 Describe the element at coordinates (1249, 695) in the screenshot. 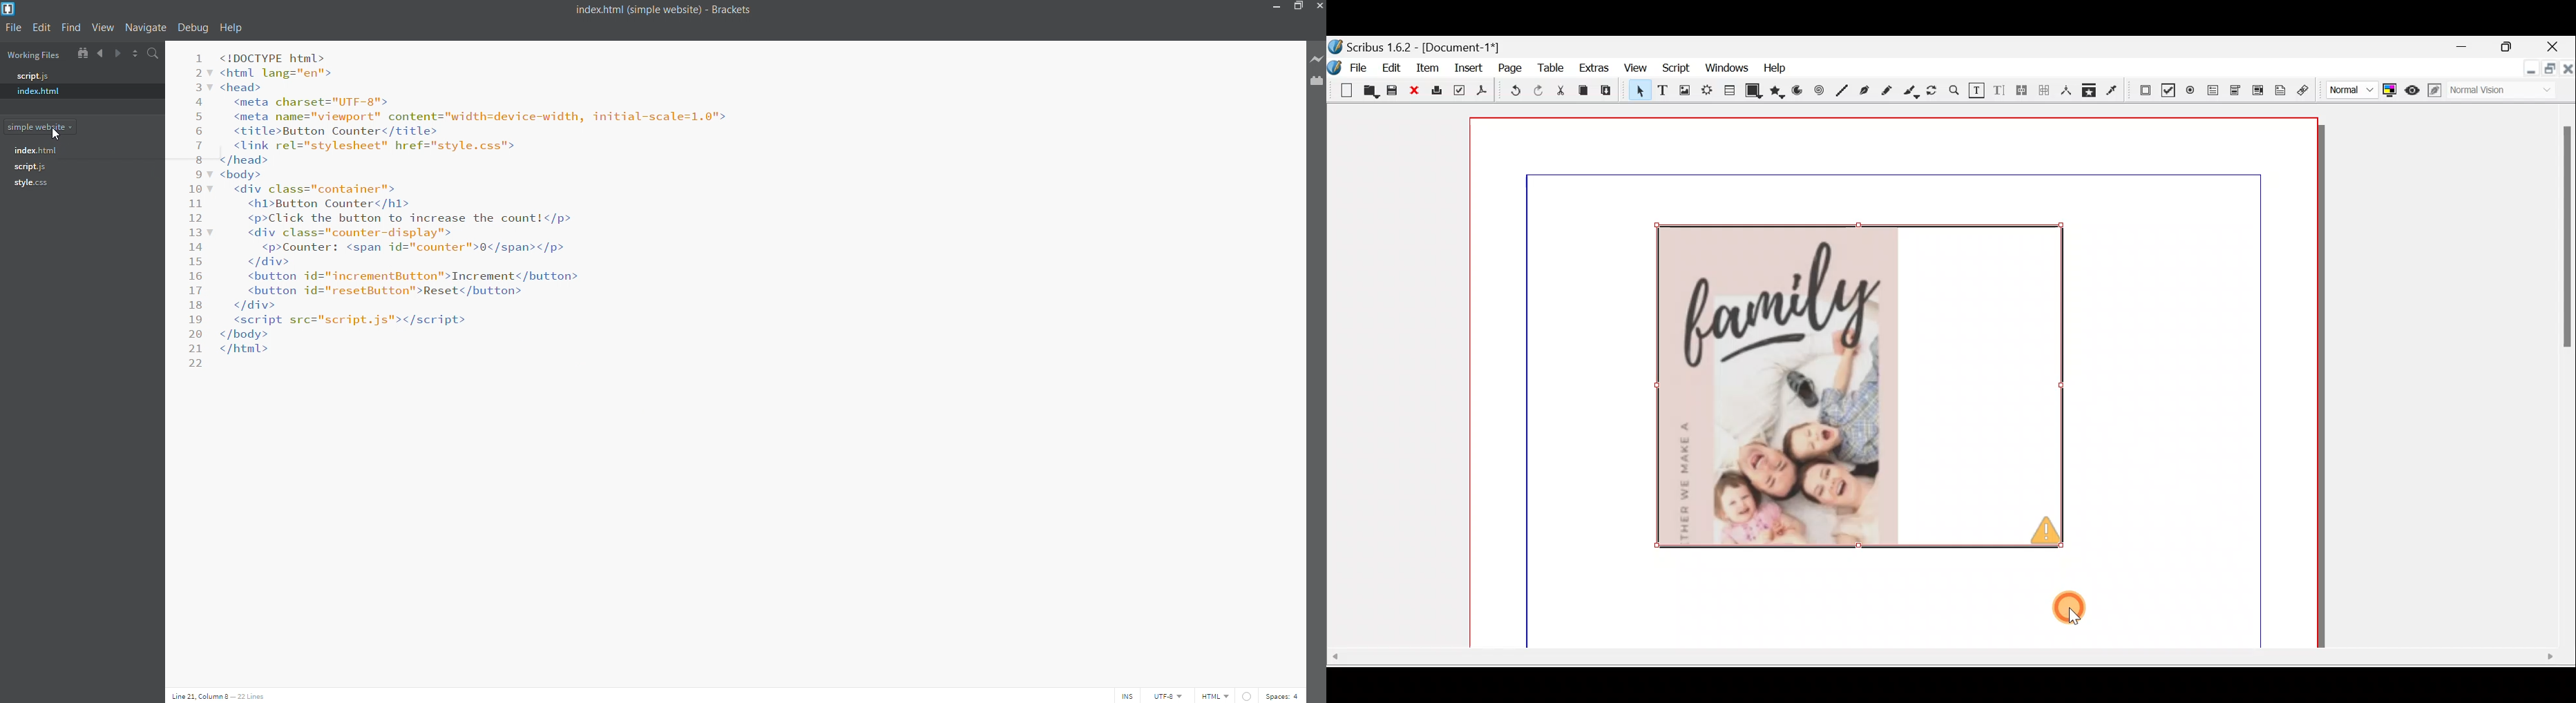

I see `linter check` at that location.